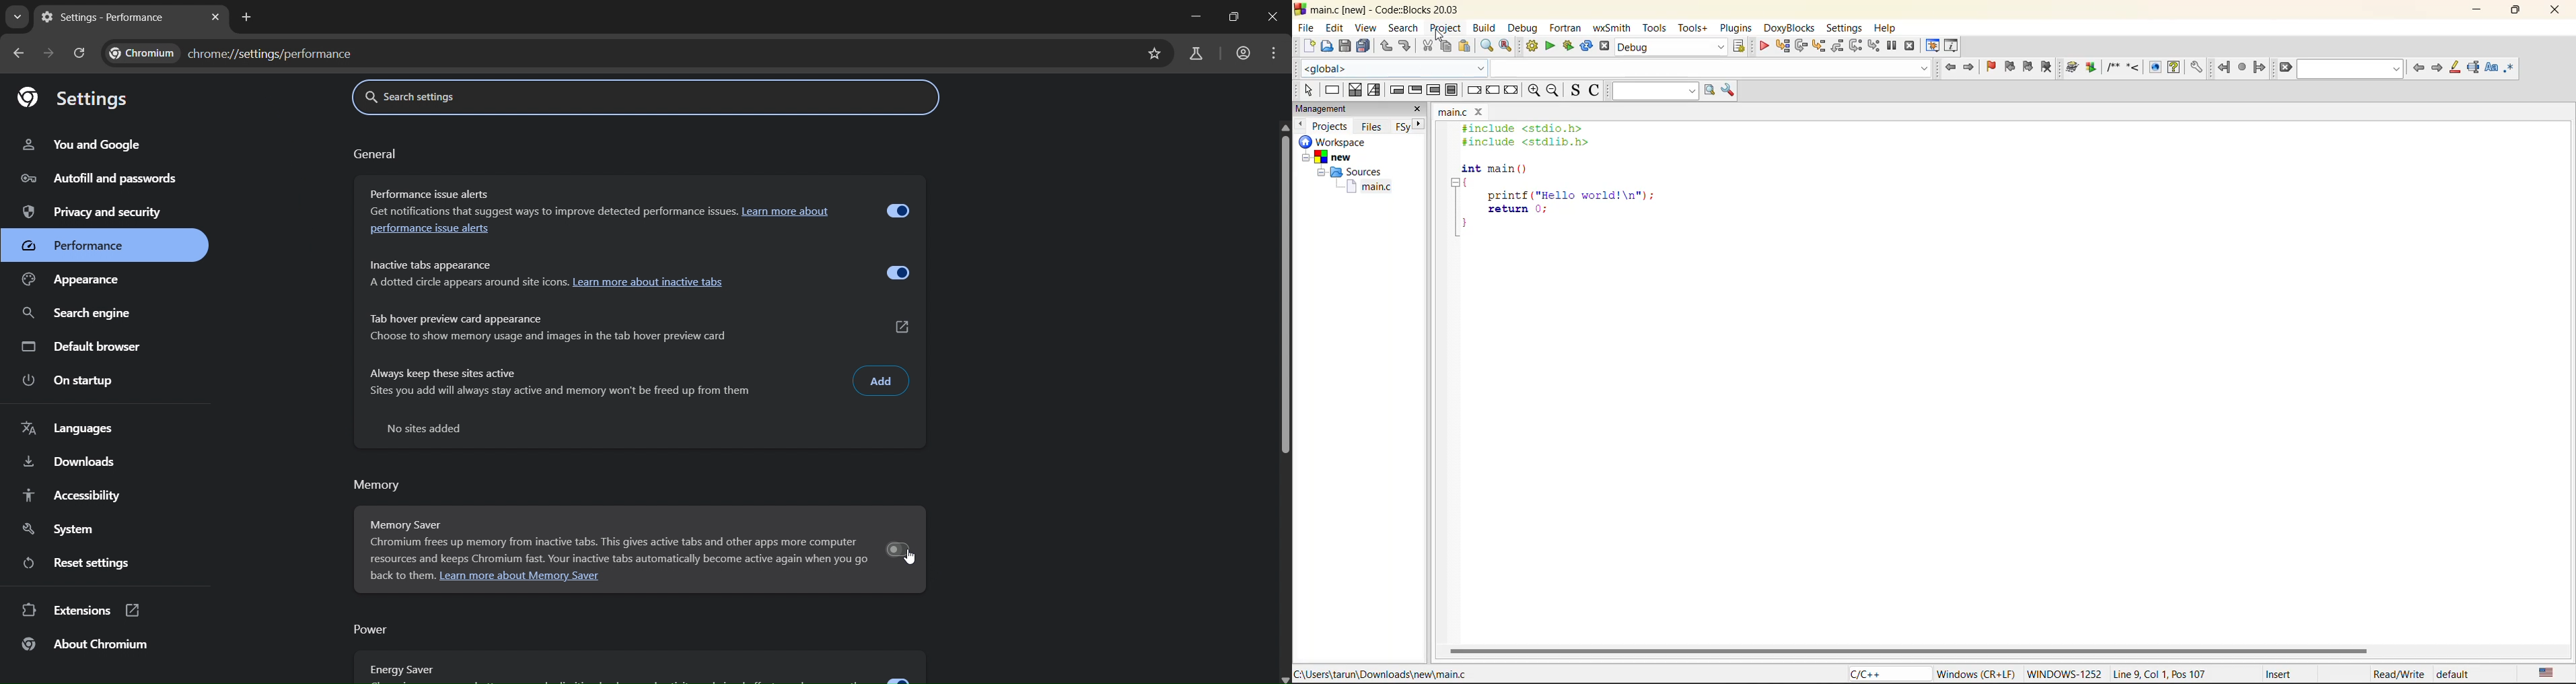  Describe the element at coordinates (1387, 48) in the screenshot. I see `undo` at that location.